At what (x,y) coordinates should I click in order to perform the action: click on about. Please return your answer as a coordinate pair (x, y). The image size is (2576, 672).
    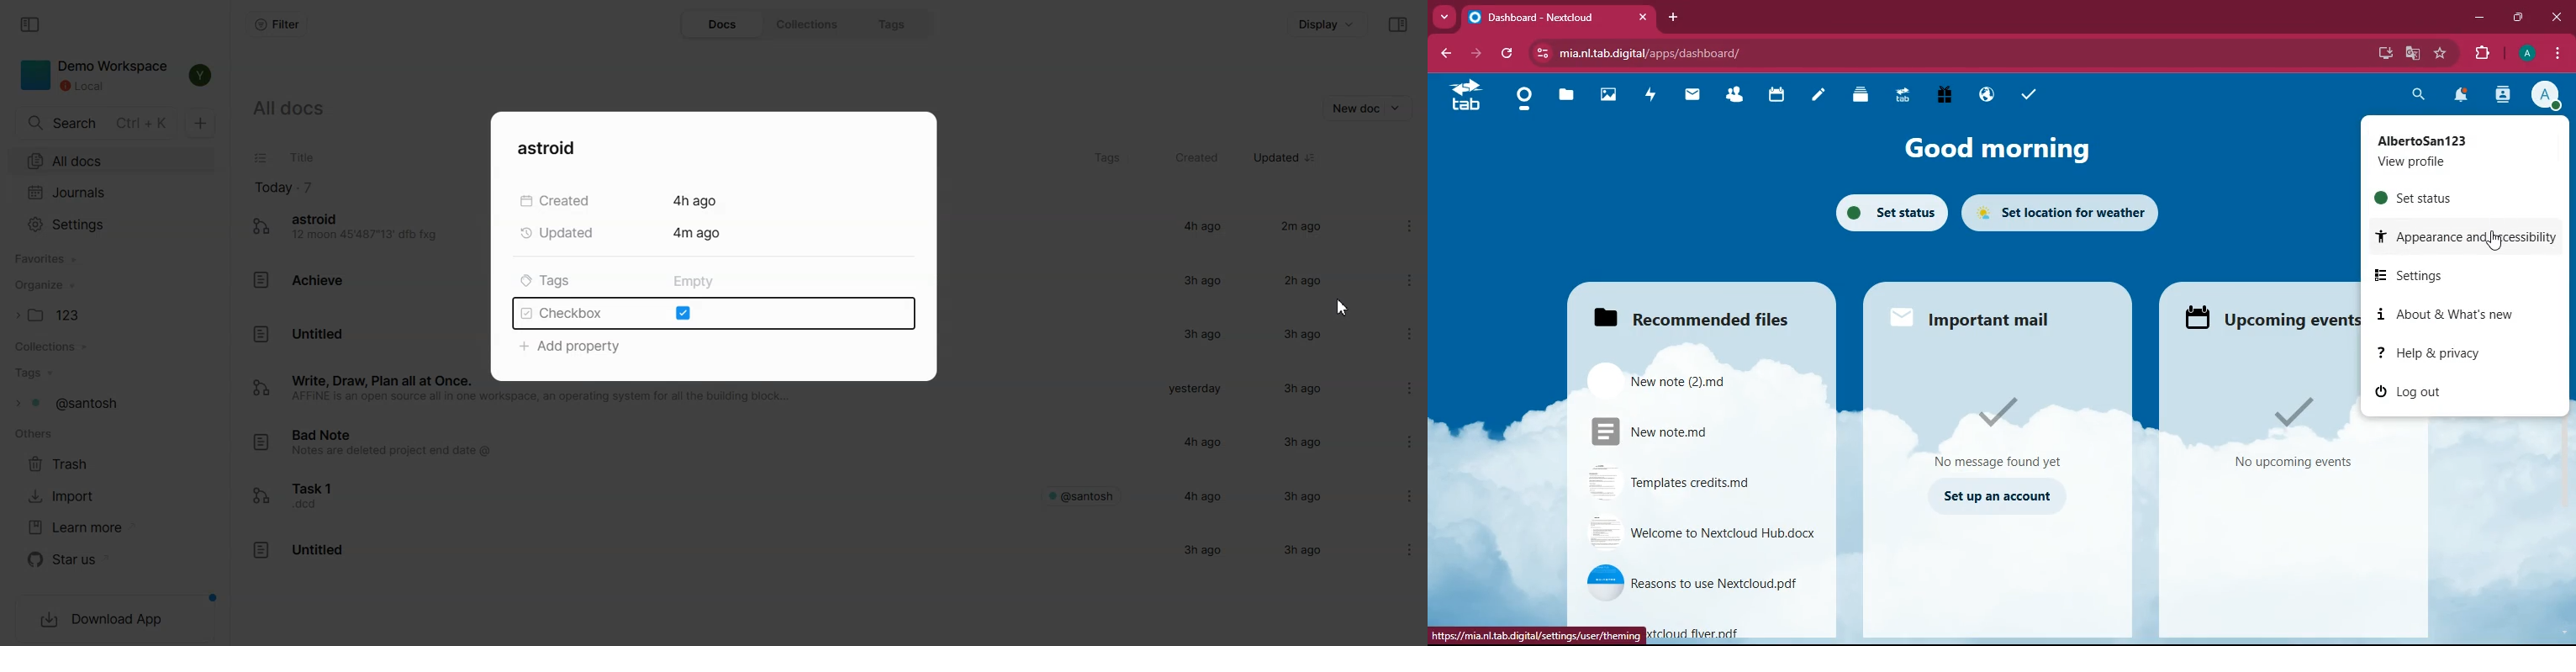
    Looking at the image, I should click on (2446, 313).